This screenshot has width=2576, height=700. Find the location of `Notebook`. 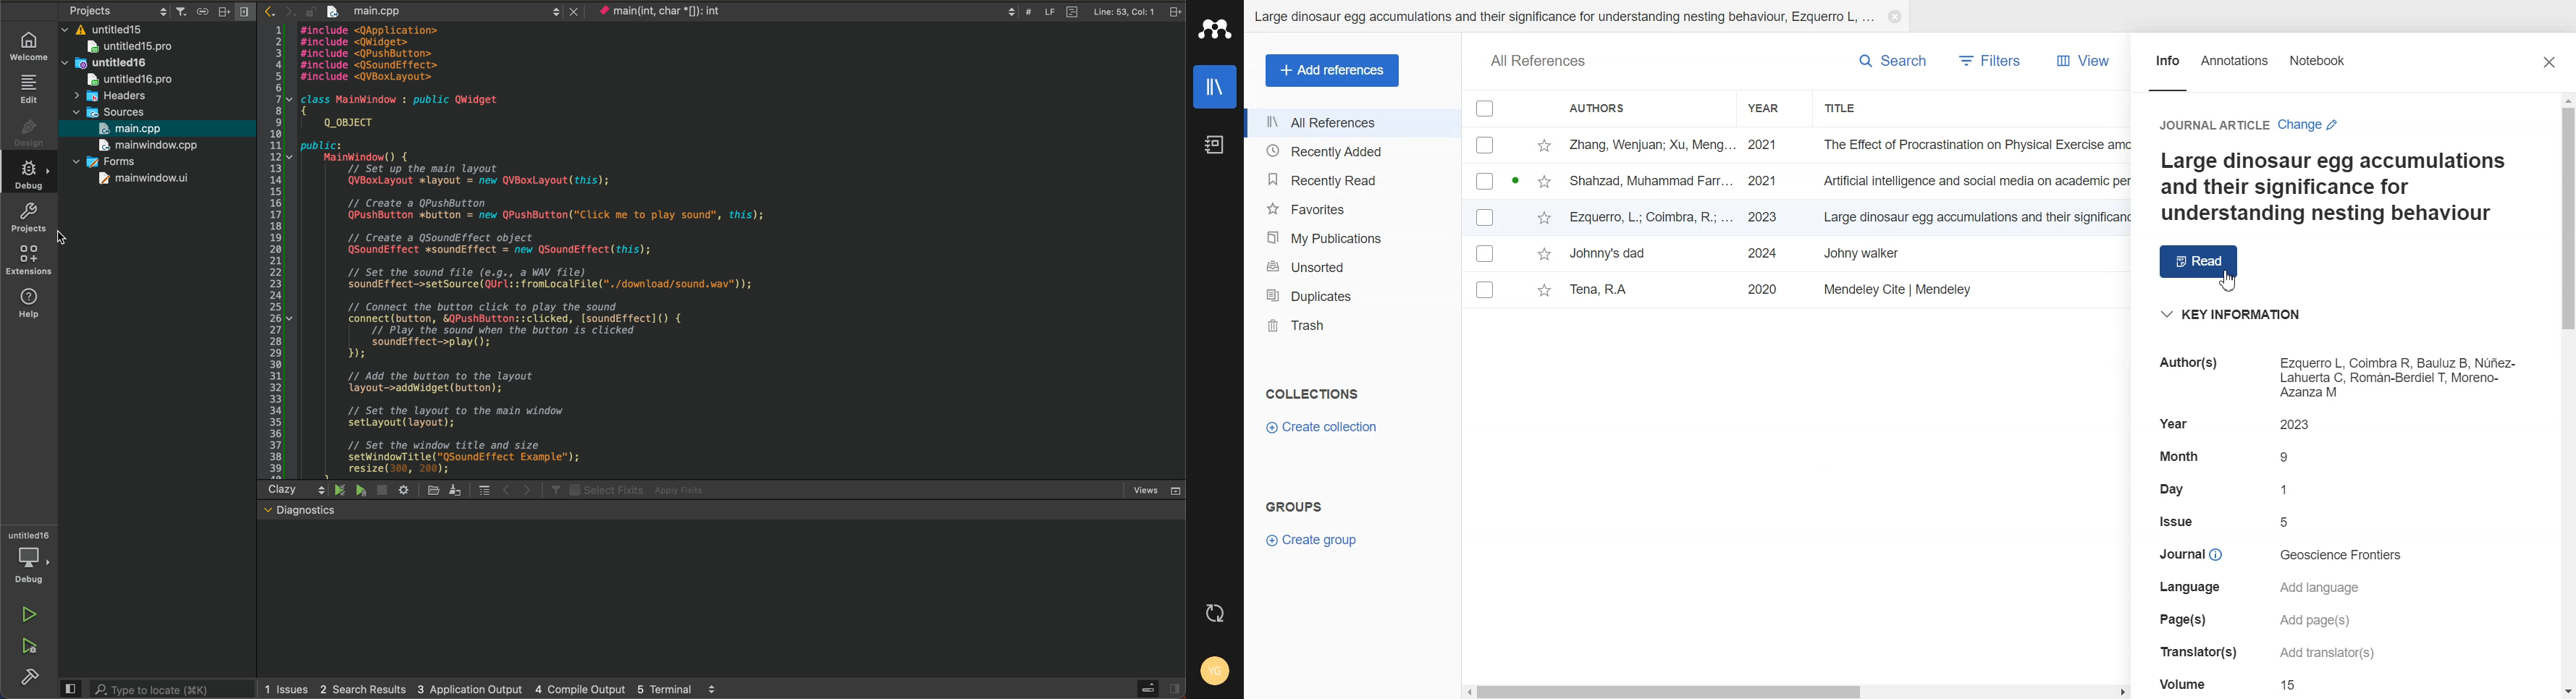

Notebook is located at coordinates (1214, 145).